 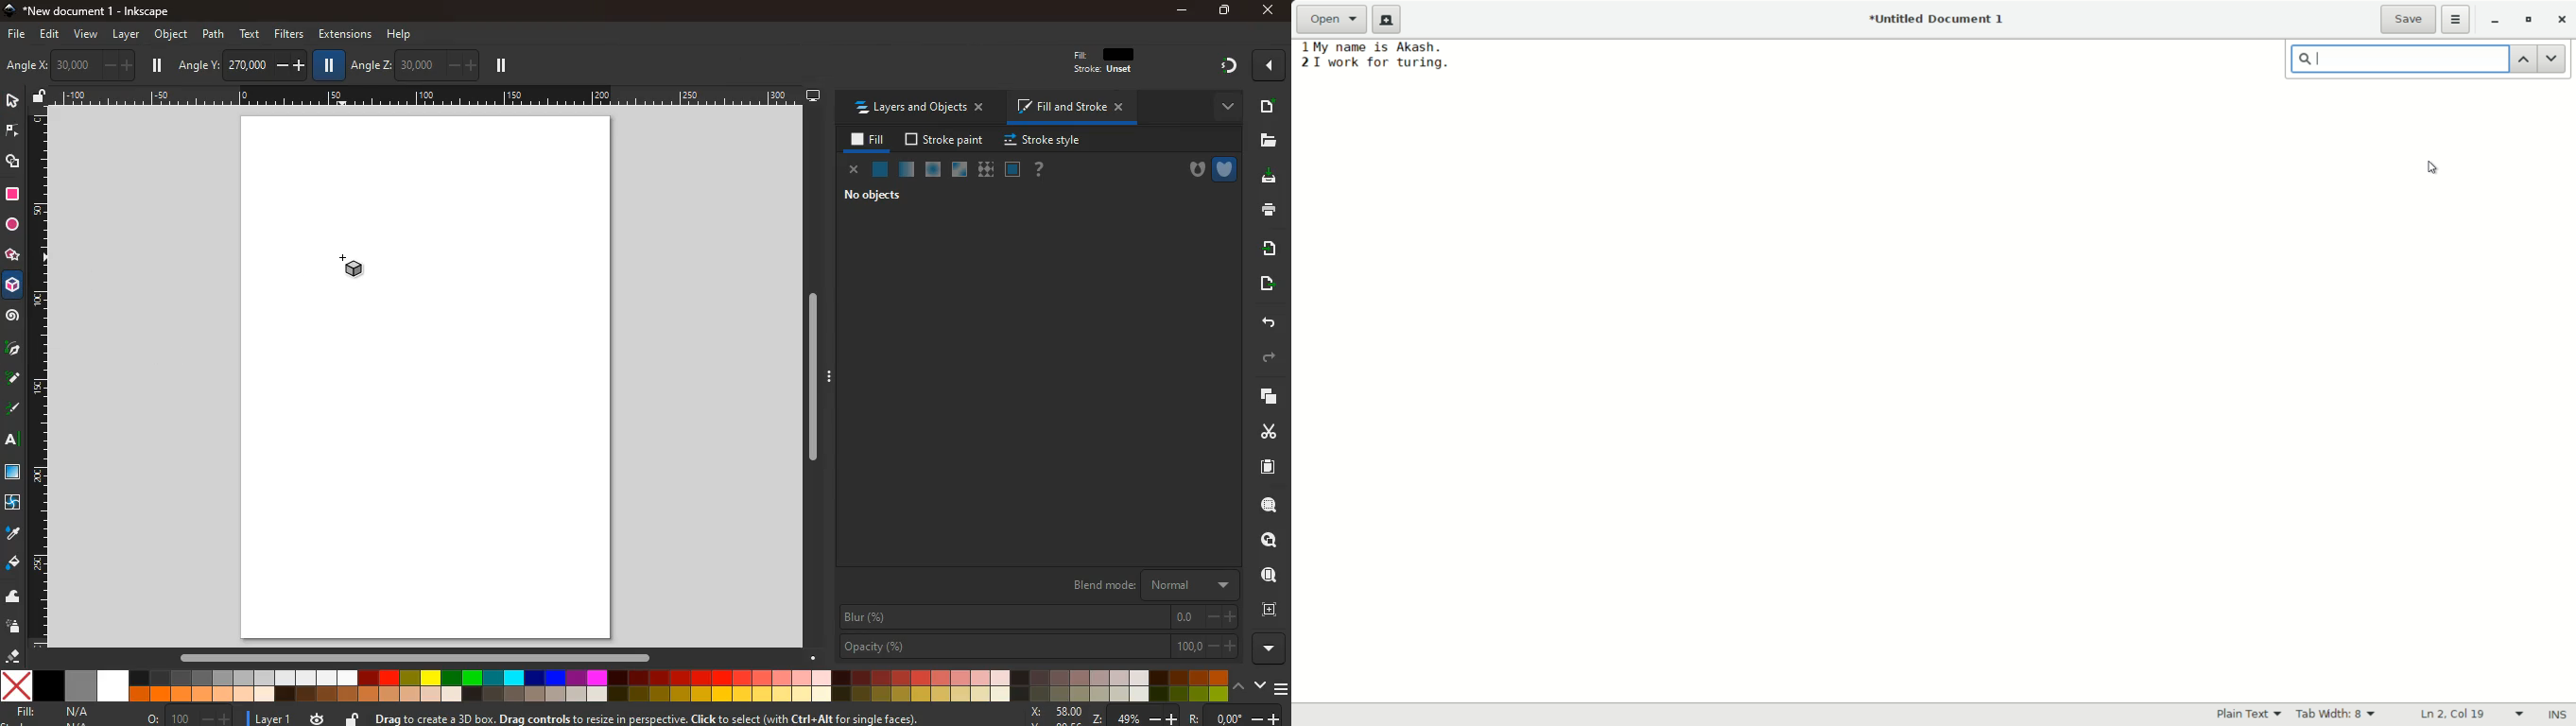 I want to click on edge, so click(x=11, y=132).